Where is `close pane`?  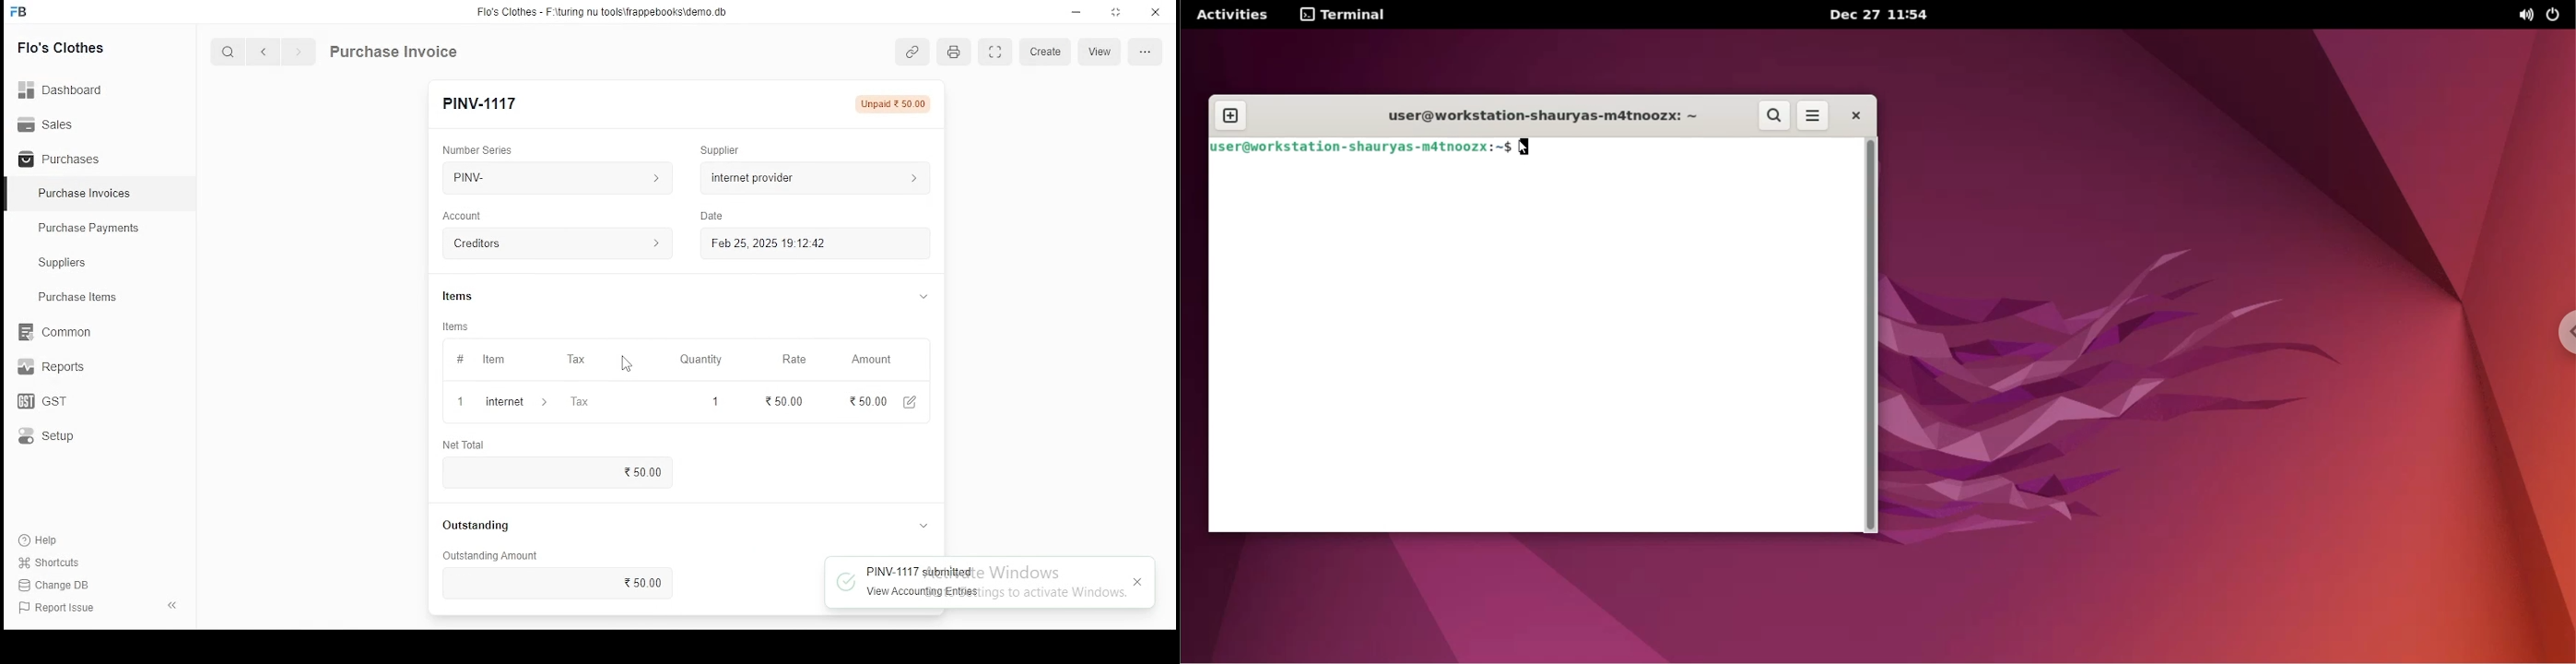
close pane is located at coordinates (171, 604).